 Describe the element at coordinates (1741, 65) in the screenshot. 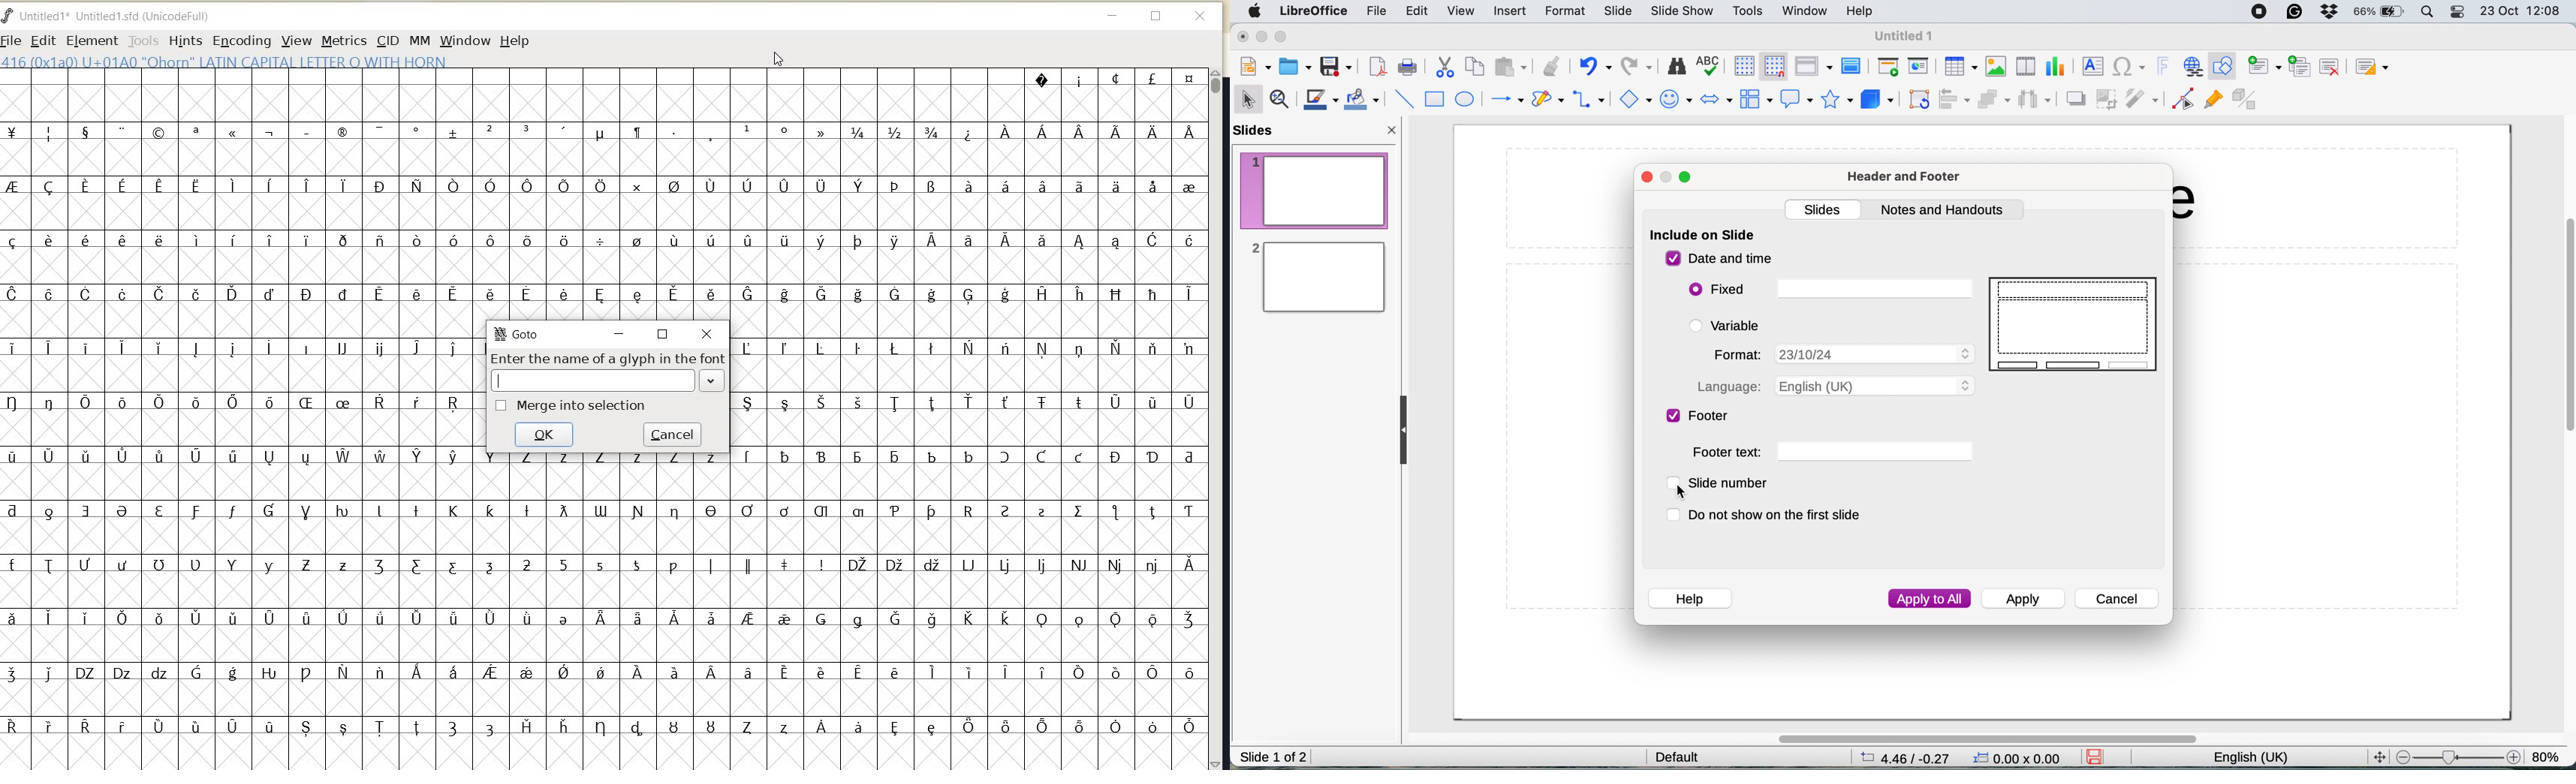

I see `display grid` at that location.